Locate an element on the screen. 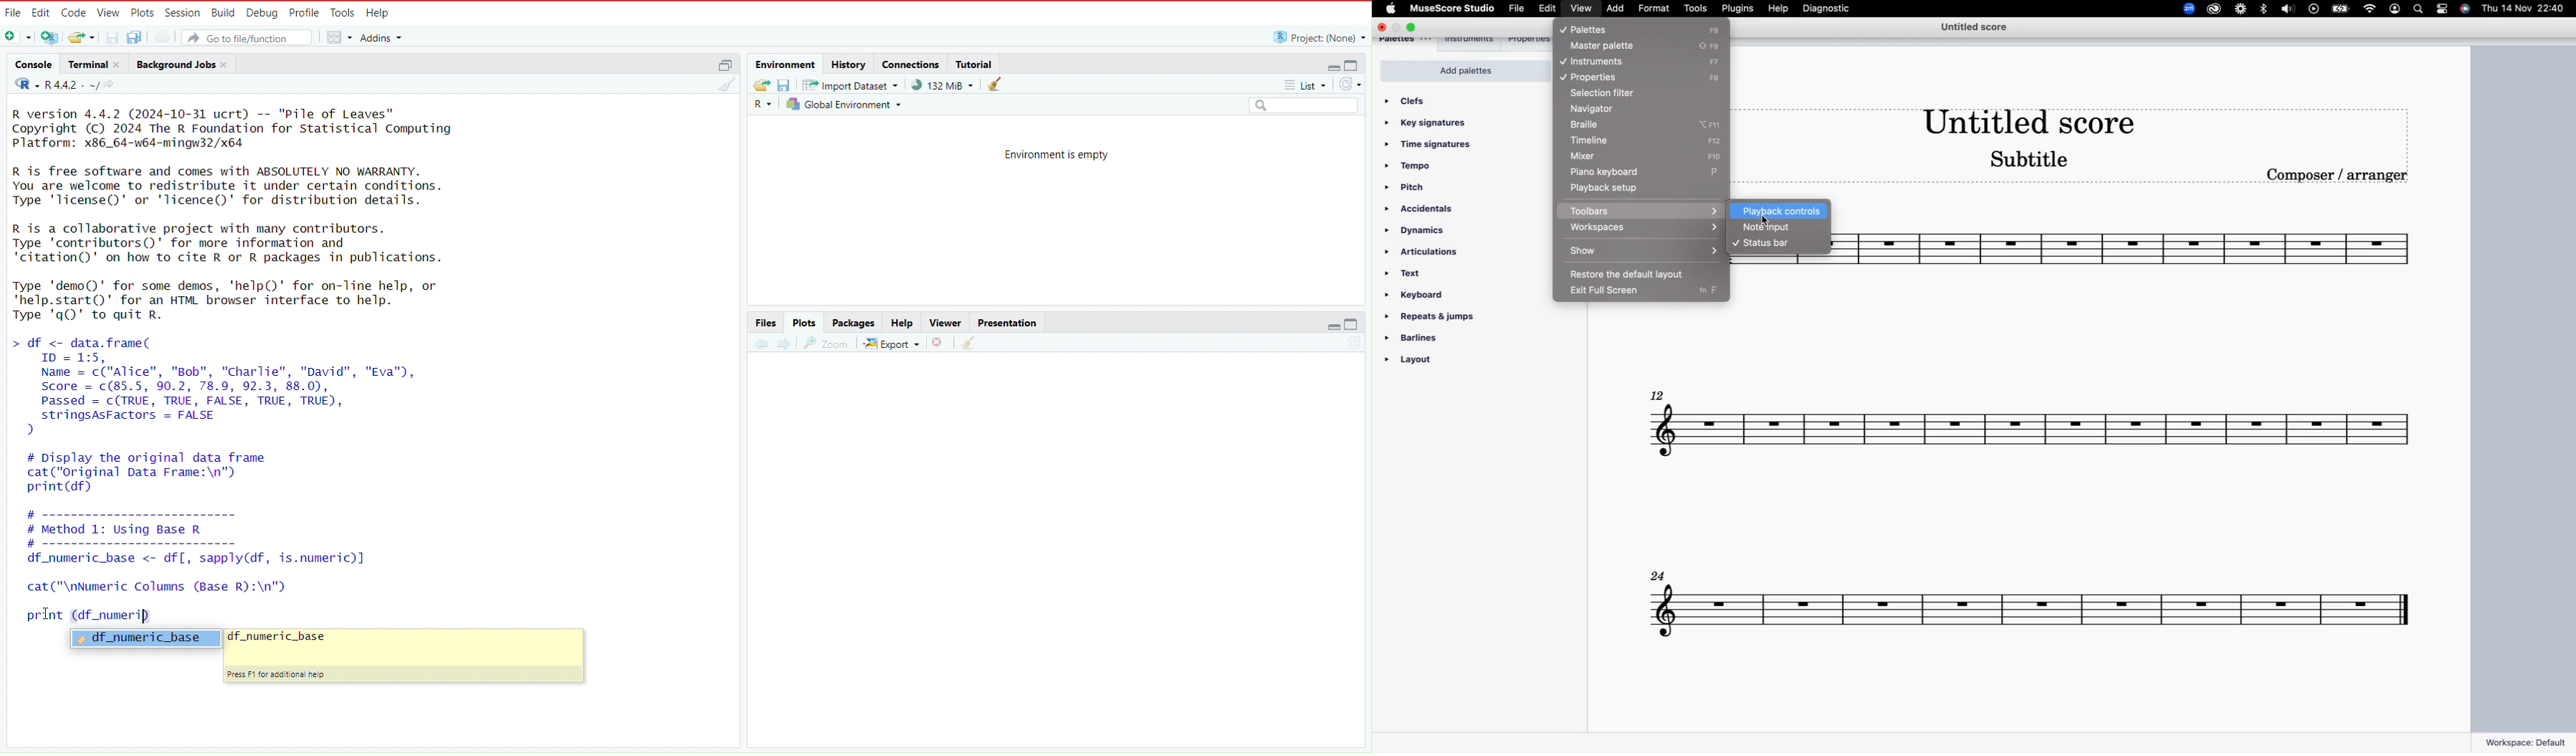 The height and width of the screenshot is (756, 2576). apple is located at coordinates (1391, 9).